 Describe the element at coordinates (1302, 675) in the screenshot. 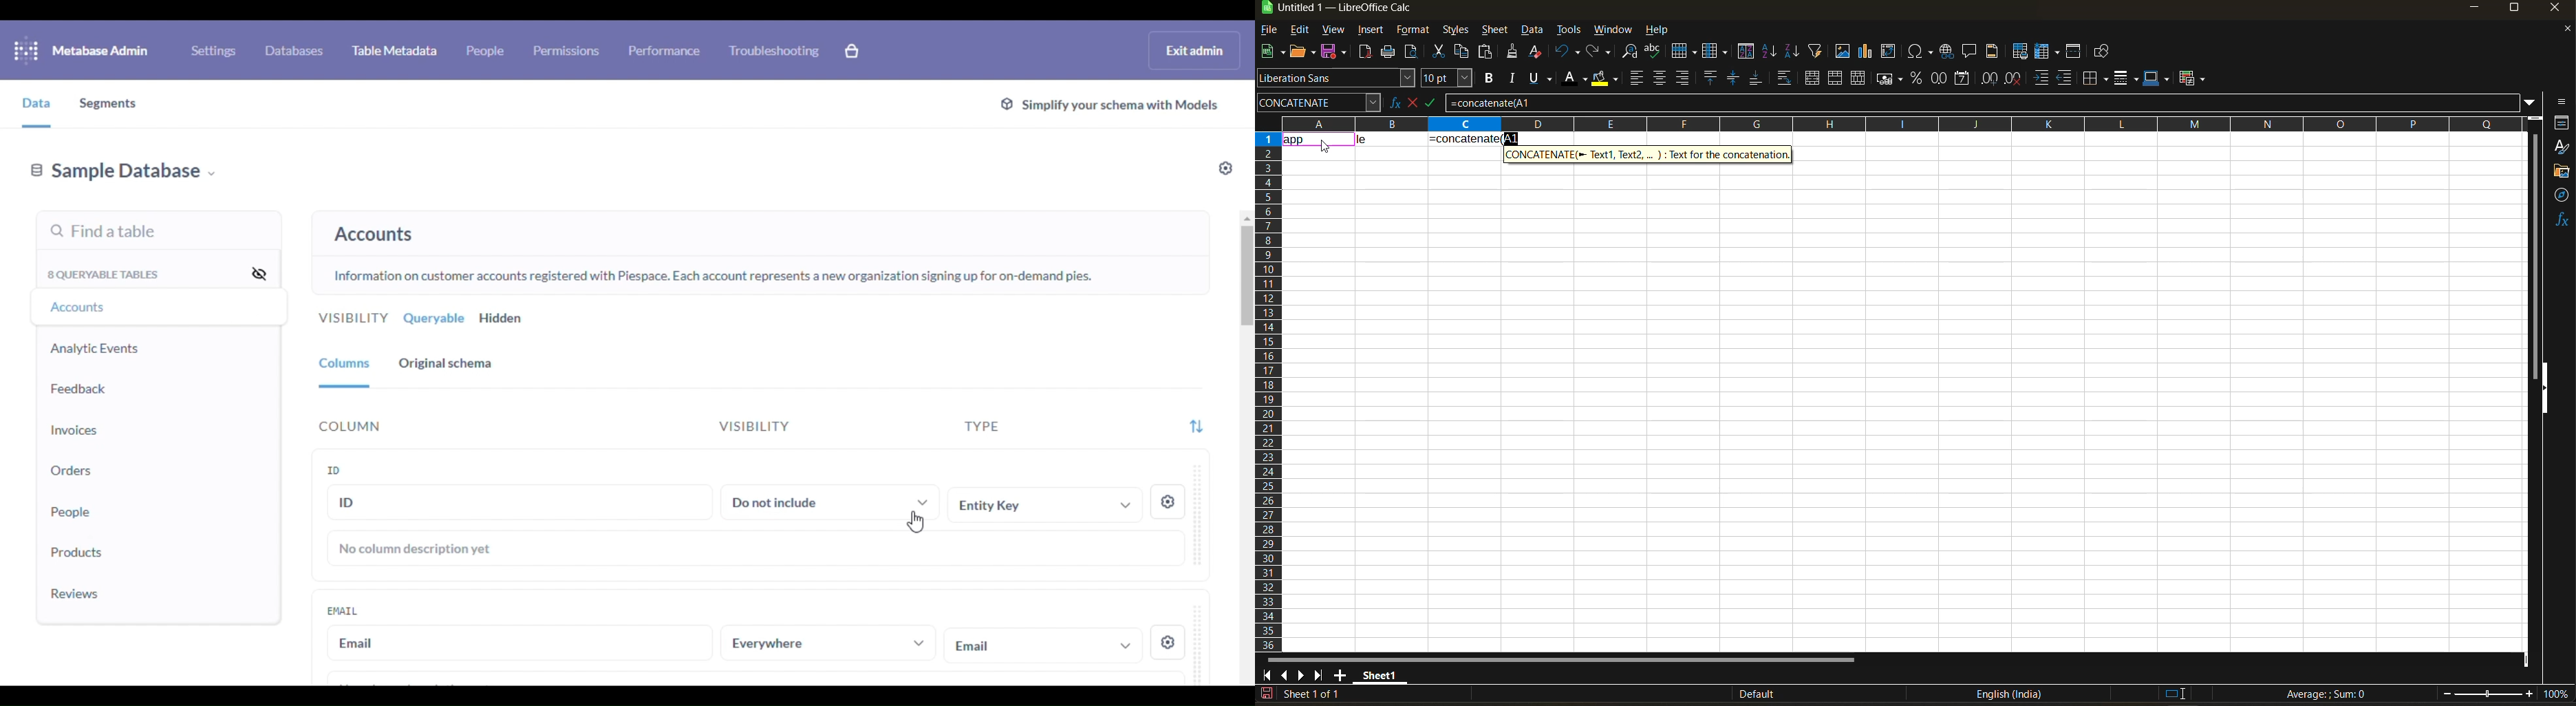

I see `scroll to next sheet` at that location.